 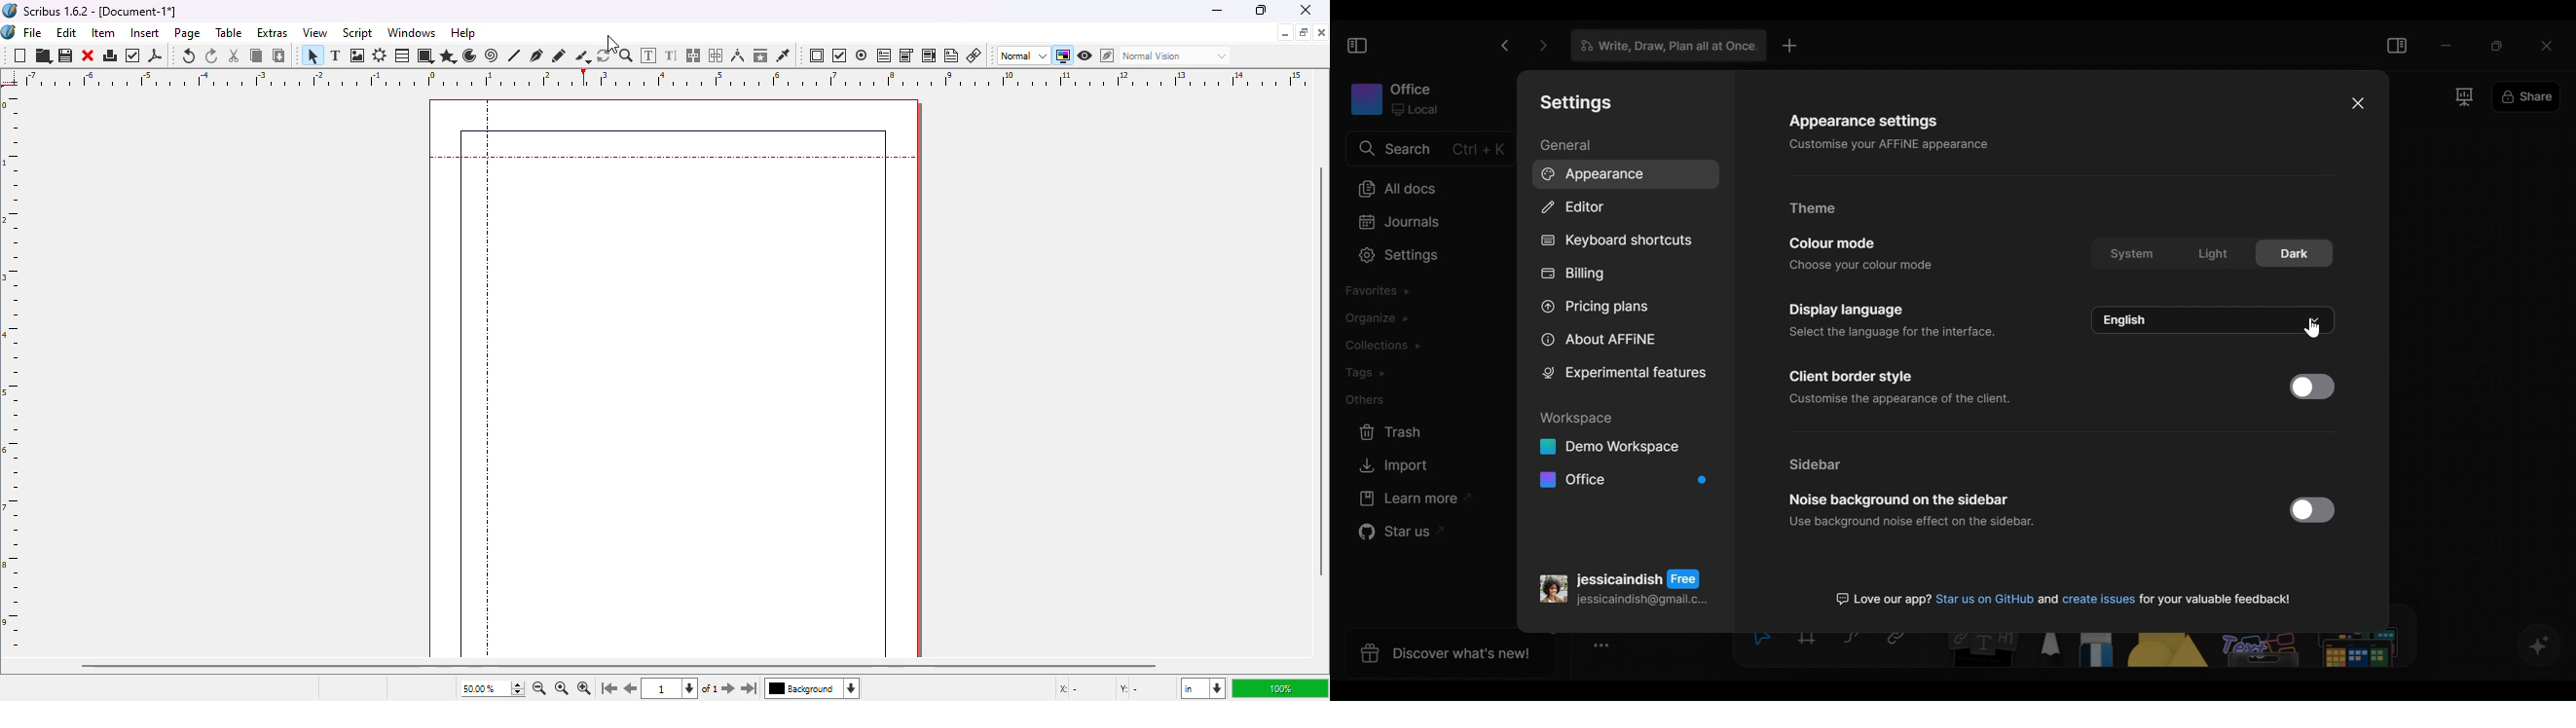 I want to click on calligraphic line, so click(x=582, y=56).